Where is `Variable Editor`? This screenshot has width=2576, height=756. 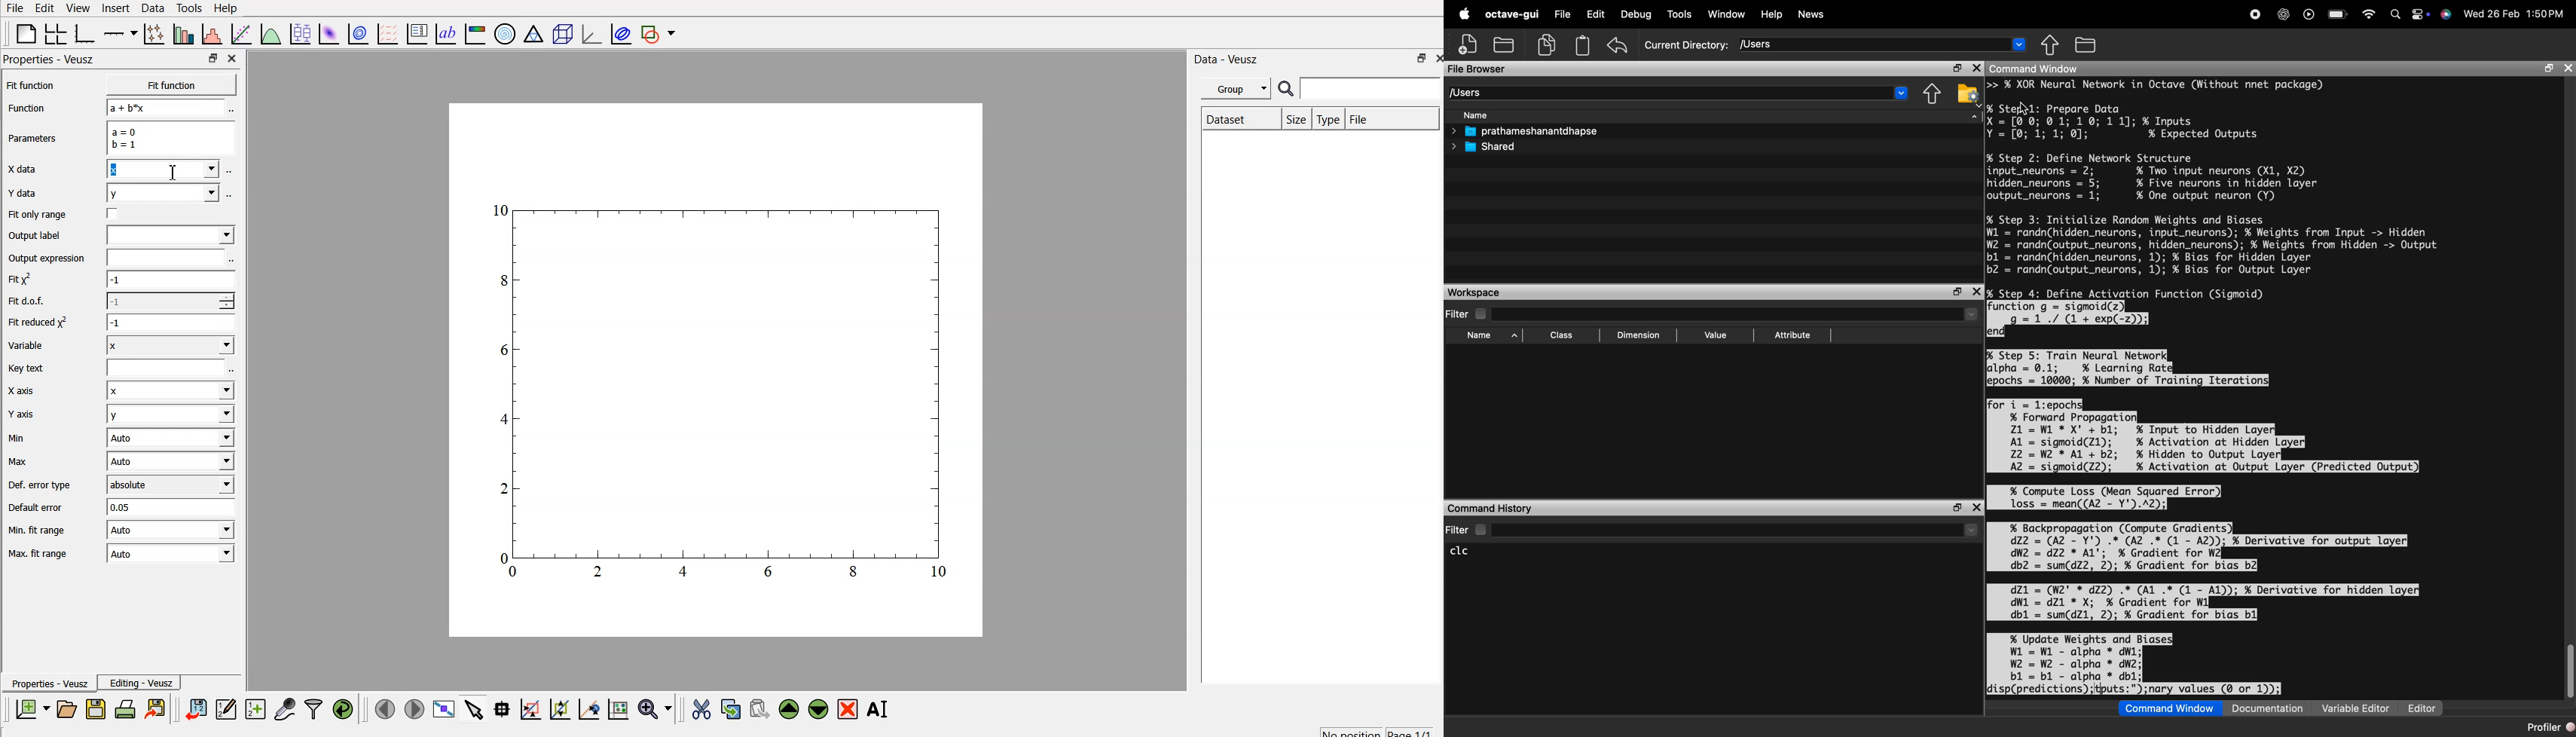
Variable Editor is located at coordinates (2357, 708).